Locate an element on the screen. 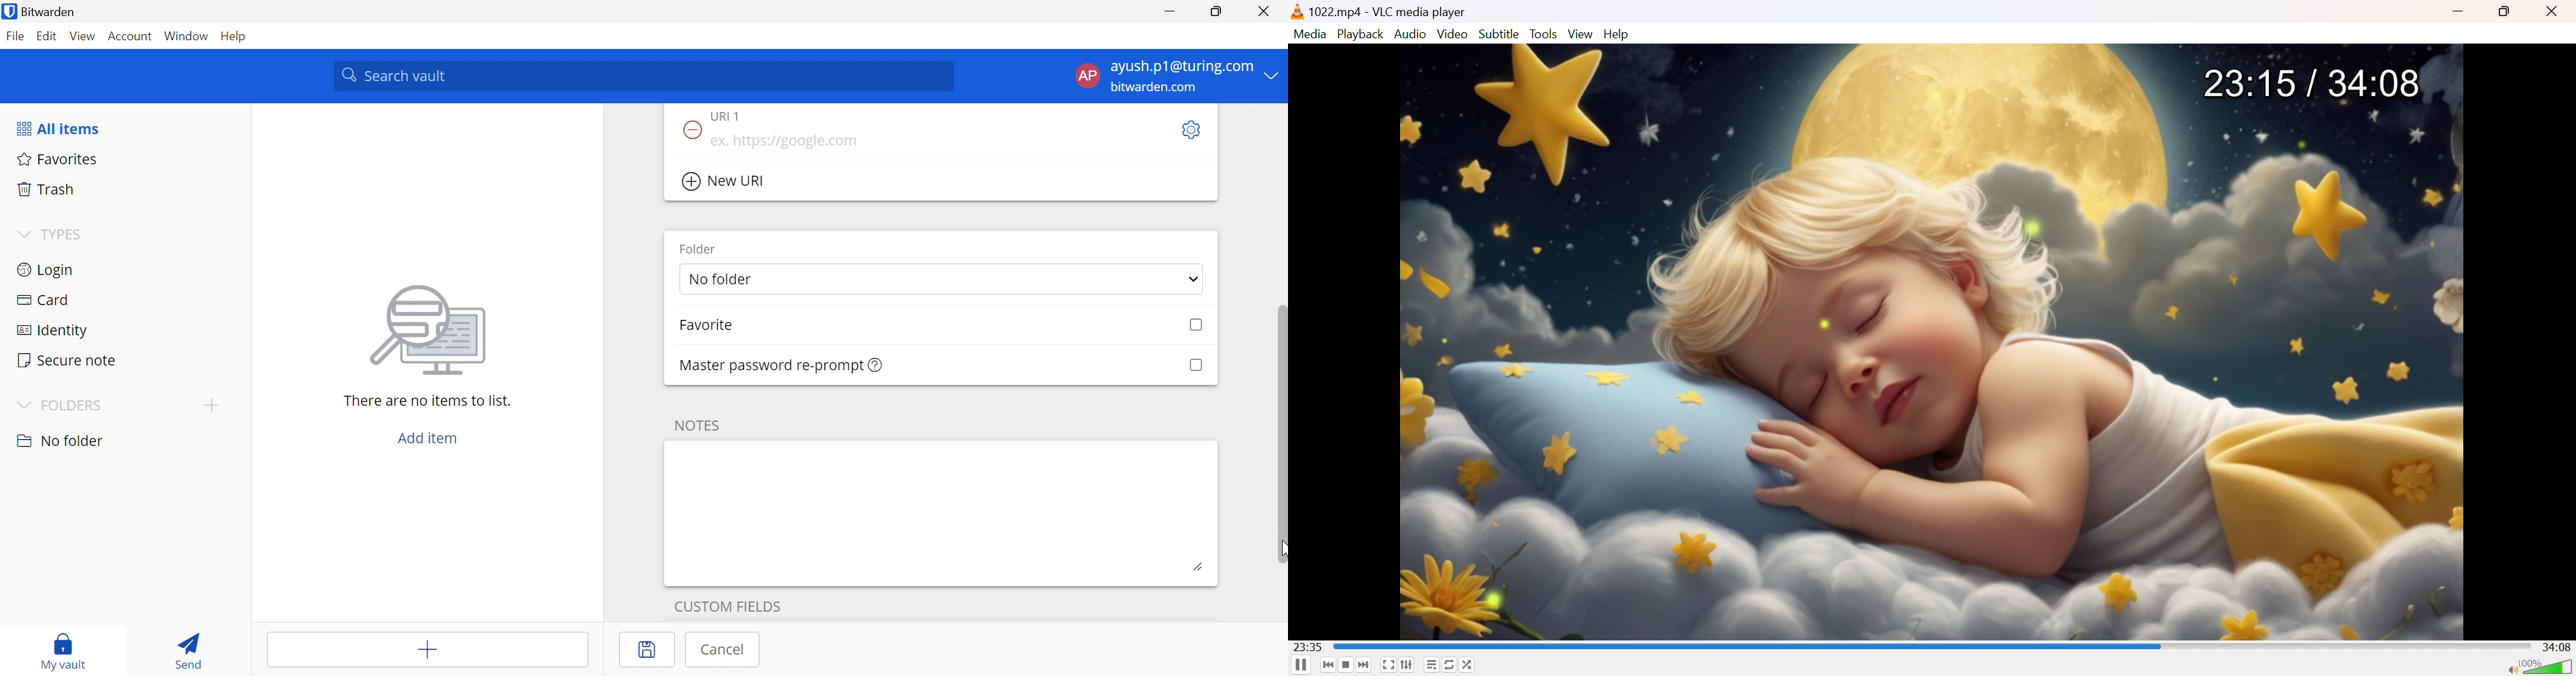  No folder is located at coordinates (722, 280).